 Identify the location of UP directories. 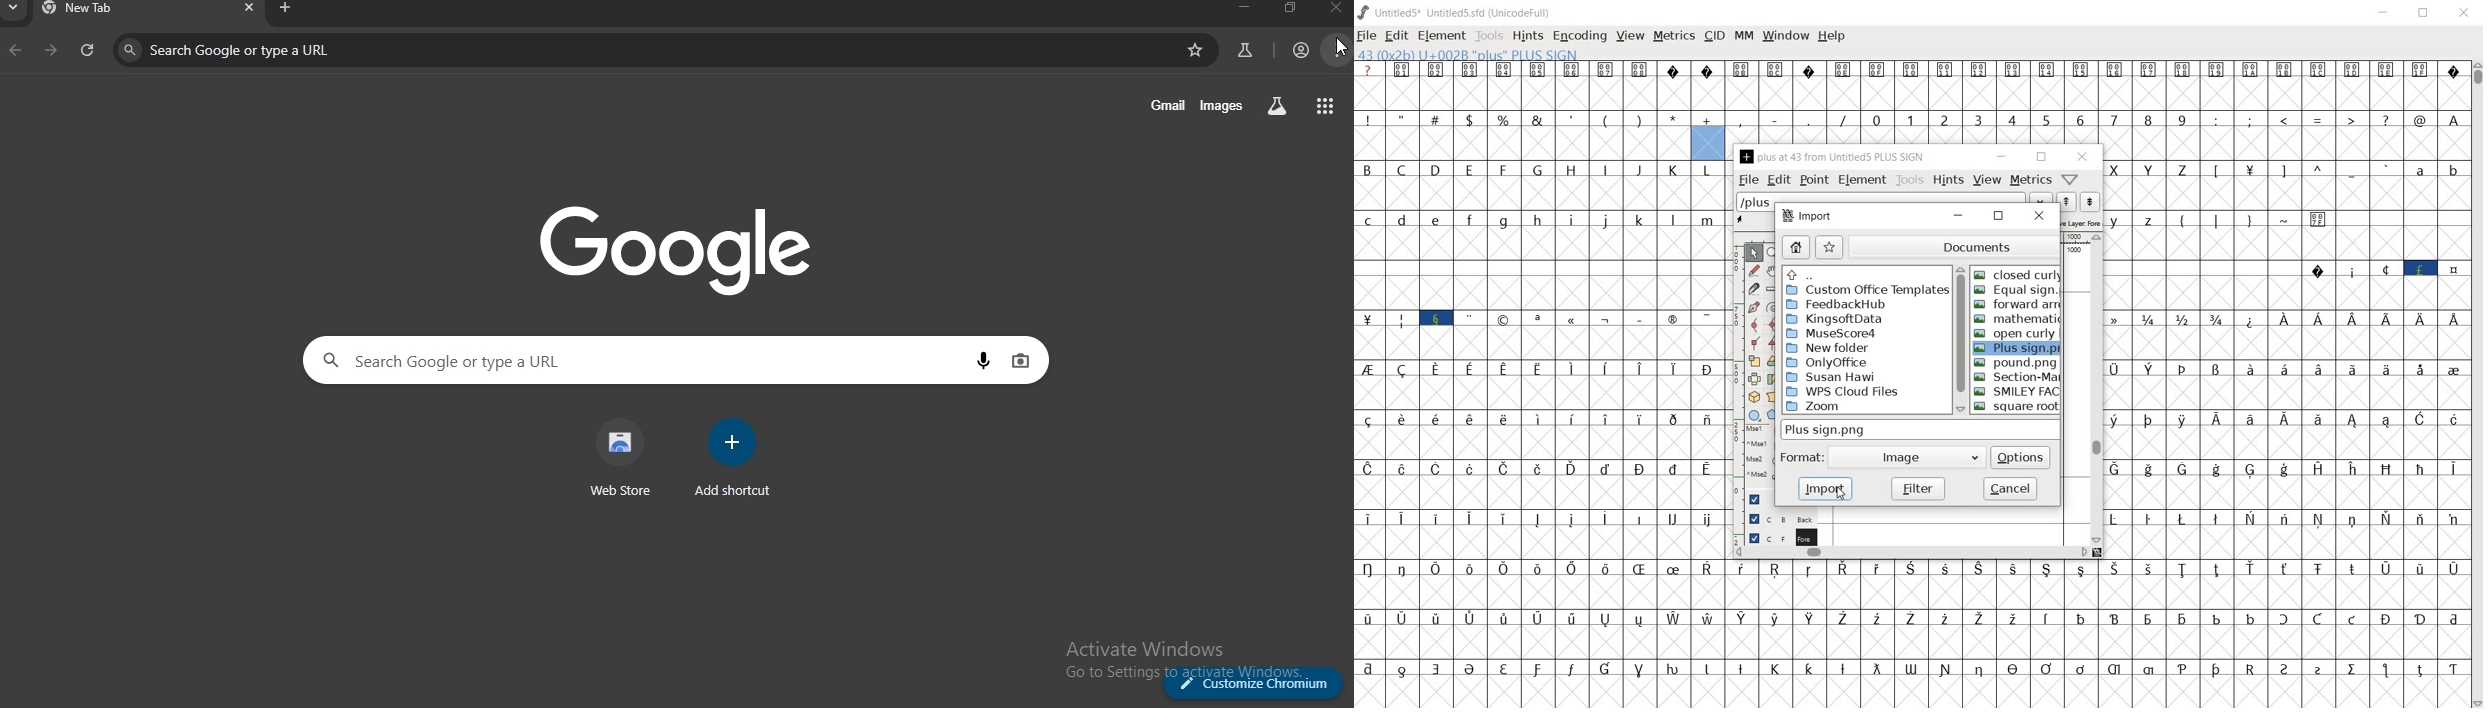
(1864, 274).